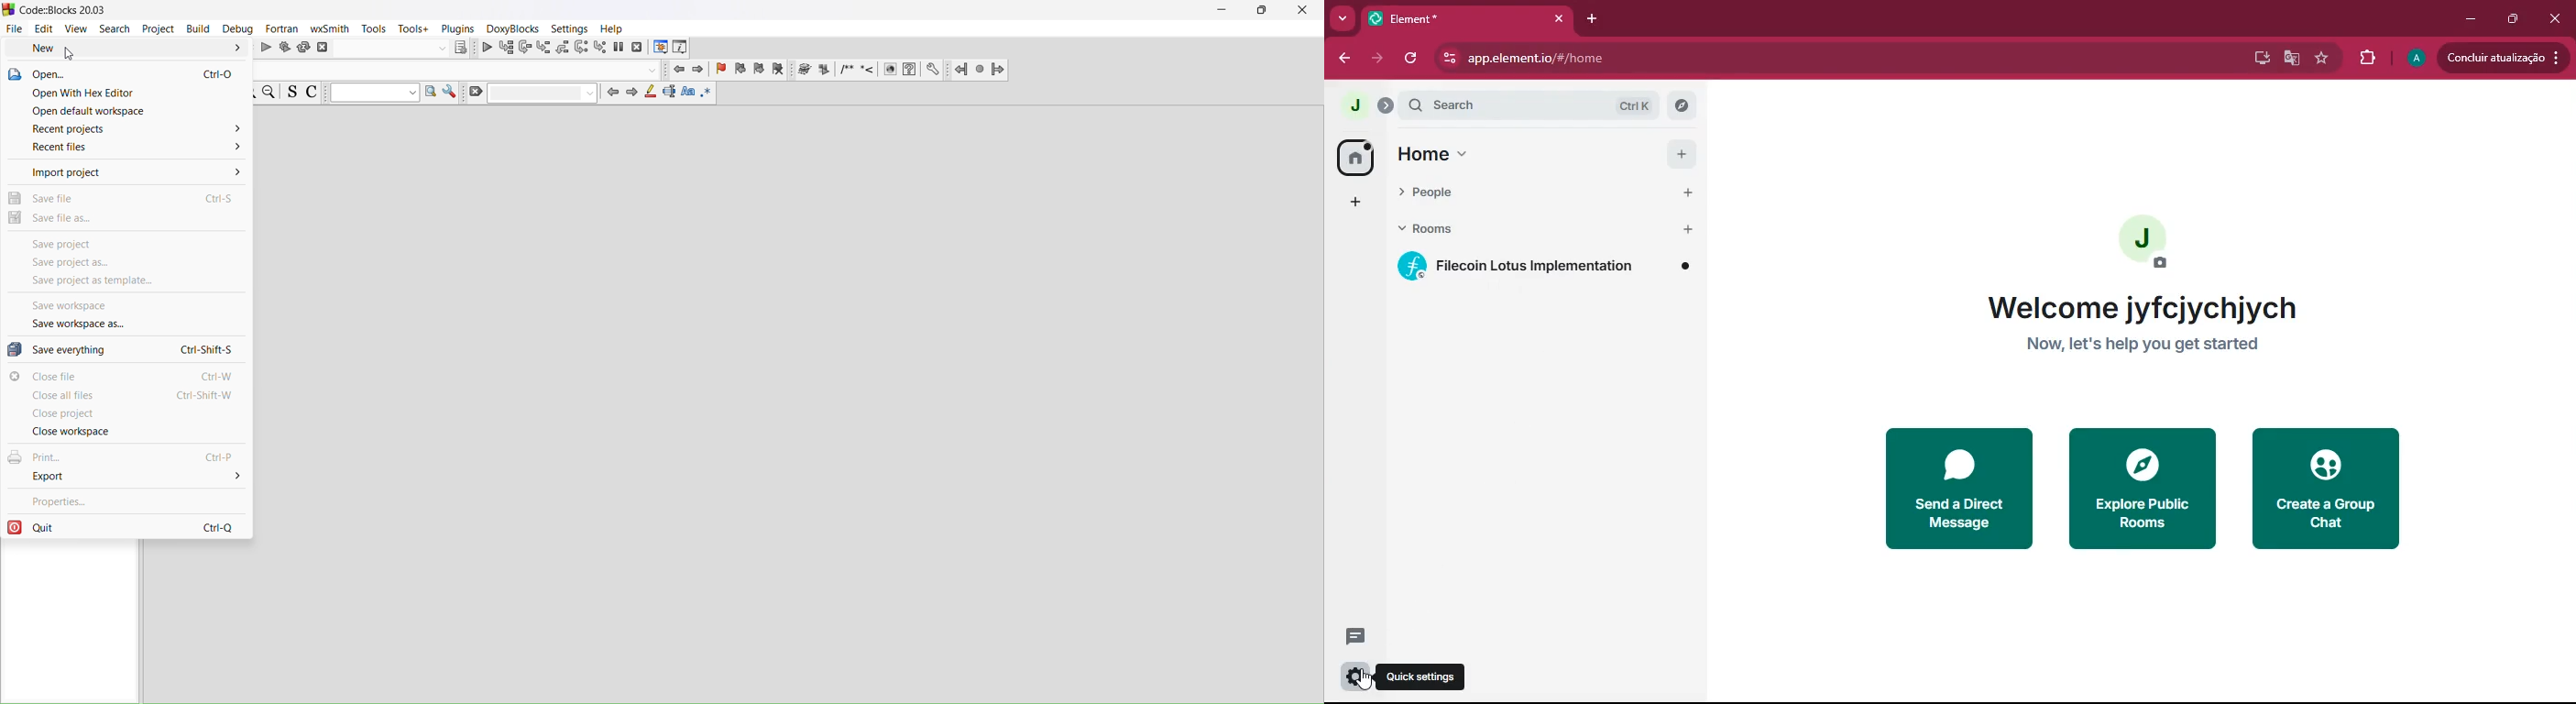  What do you see at coordinates (513, 29) in the screenshot?
I see `Doxyblocks` at bounding box center [513, 29].